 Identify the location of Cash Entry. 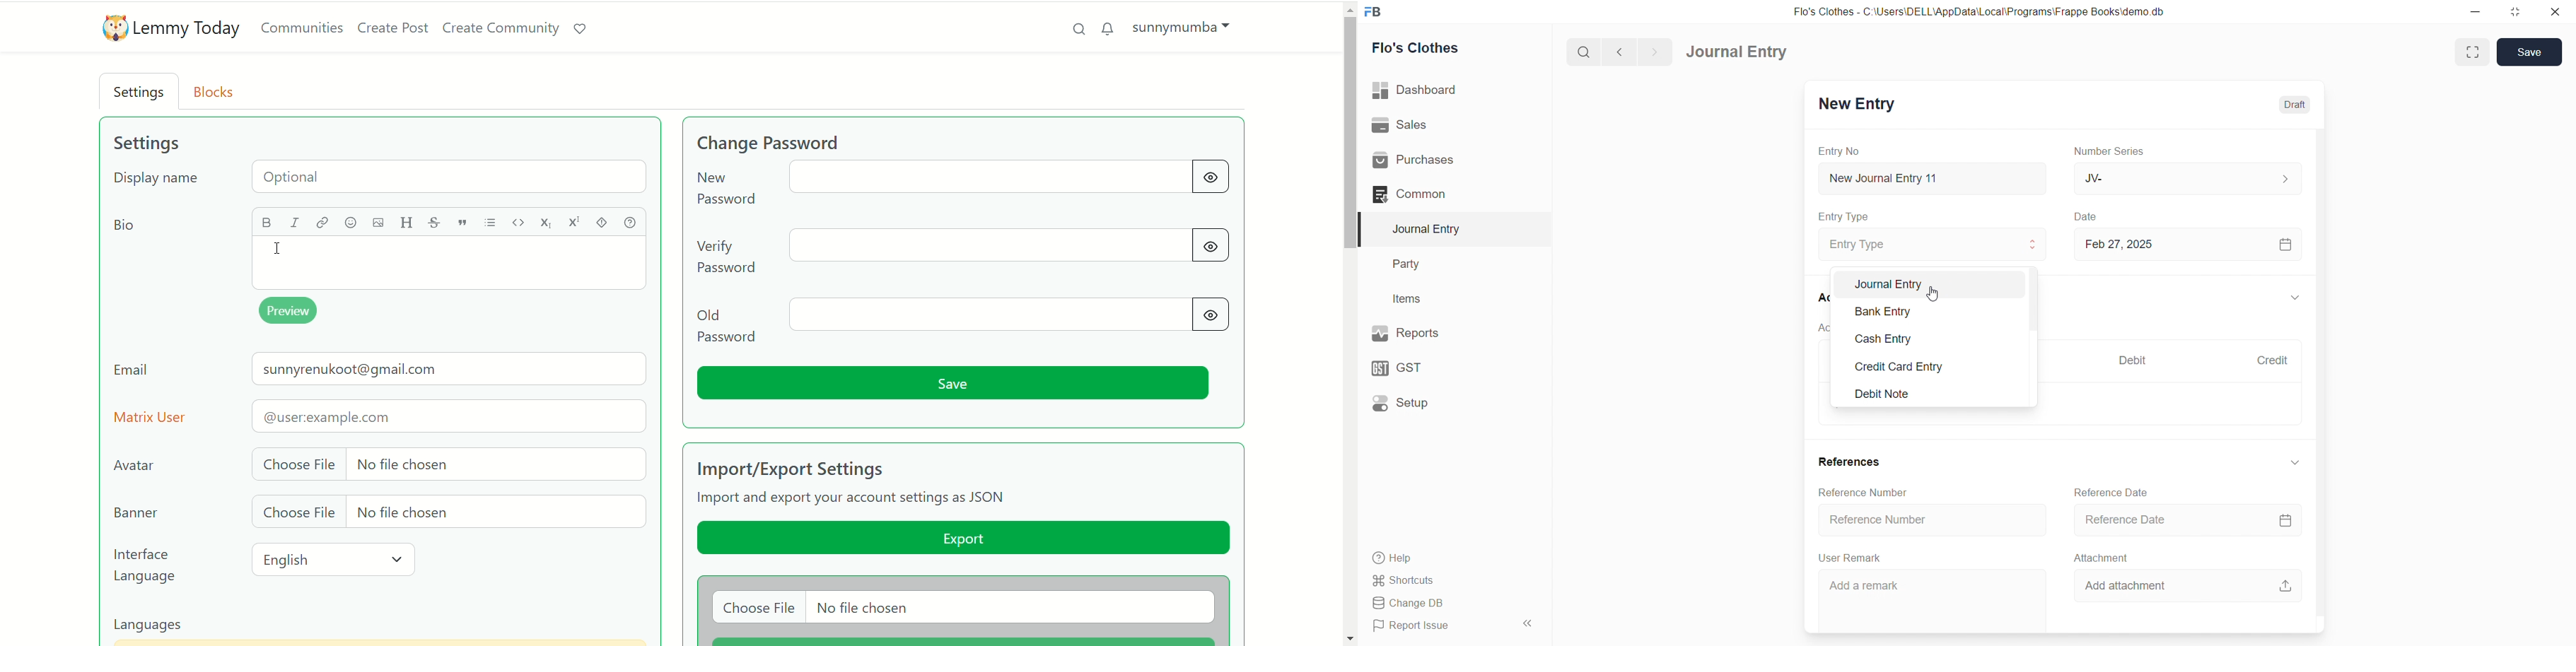
(1897, 339).